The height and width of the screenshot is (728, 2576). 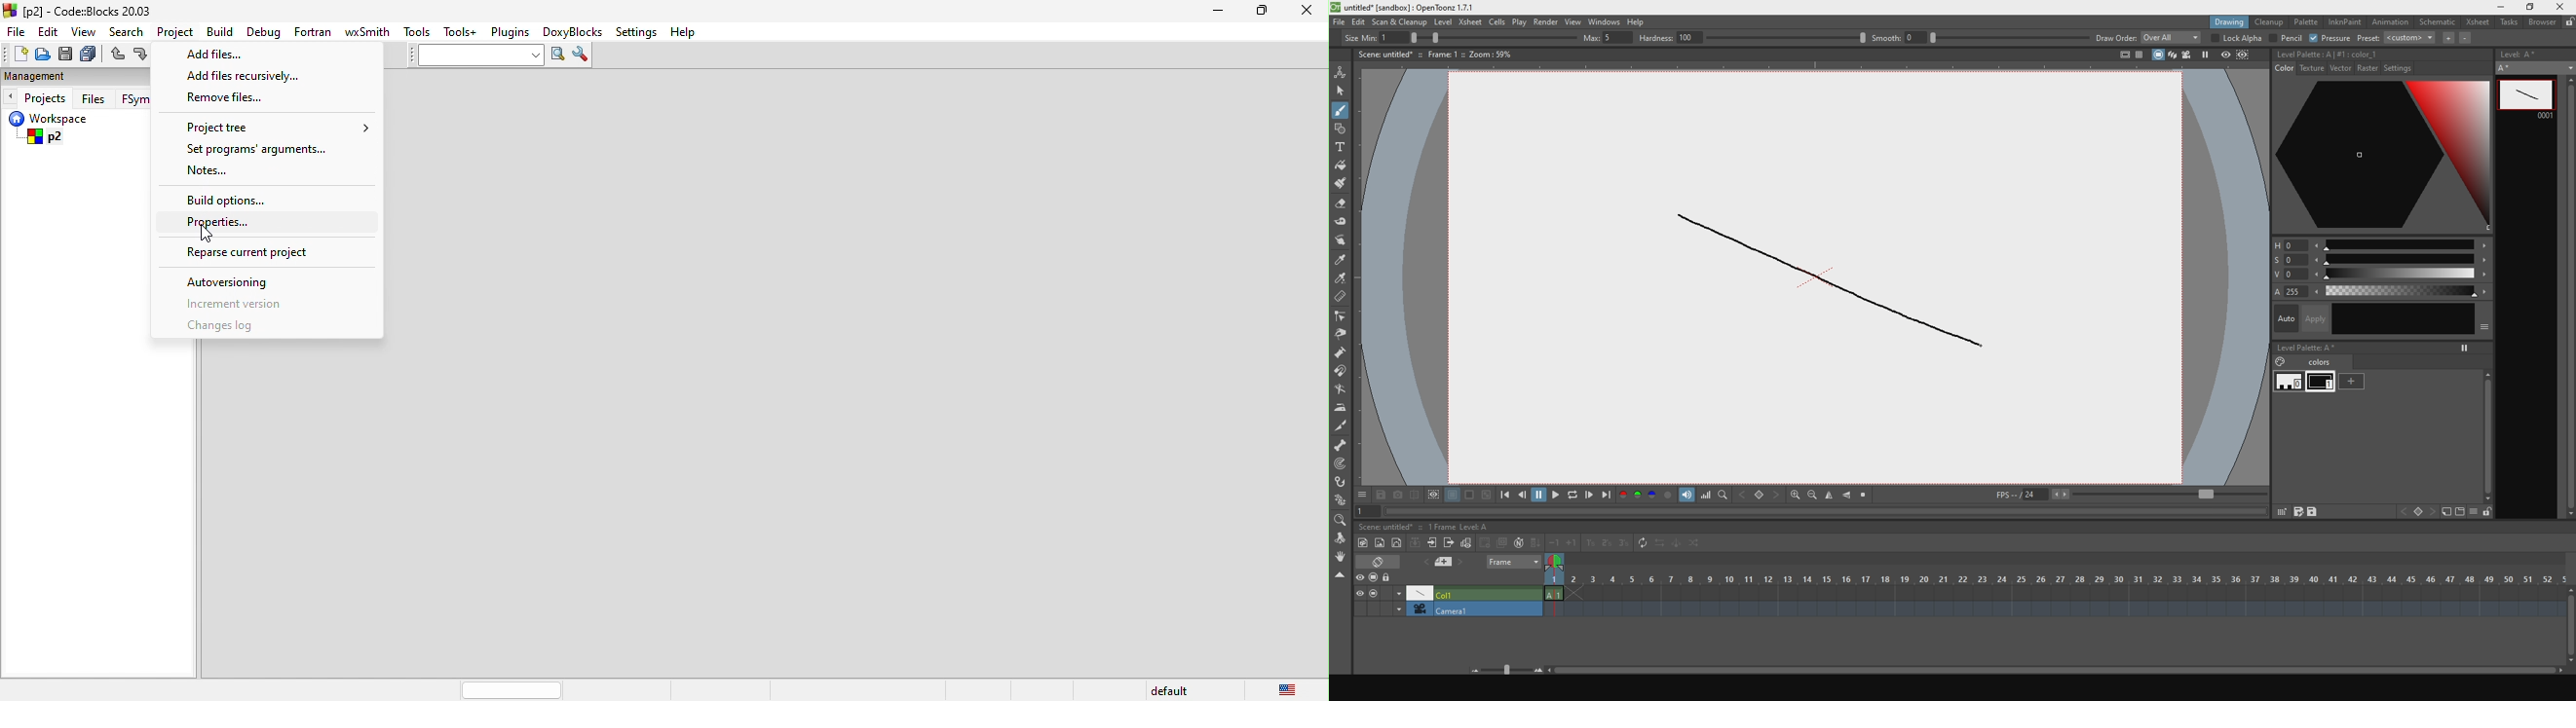 I want to click on notes, so click(x=217, y=172).